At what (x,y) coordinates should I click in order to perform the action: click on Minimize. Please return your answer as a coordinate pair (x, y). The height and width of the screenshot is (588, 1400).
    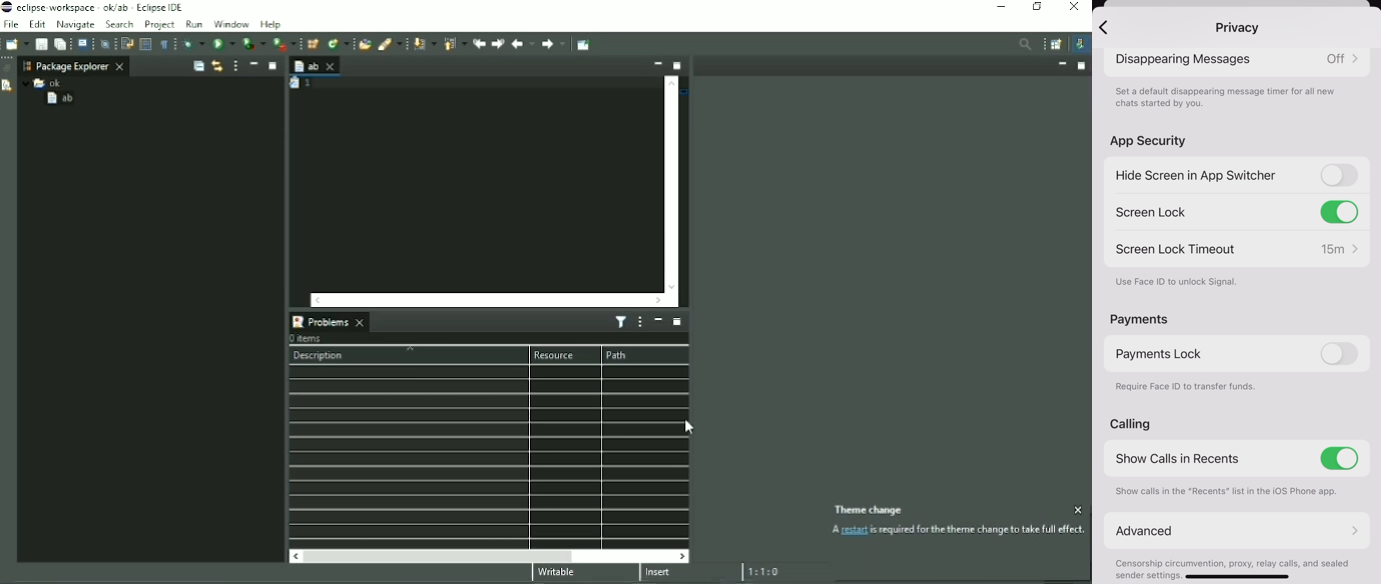
    Looking at the image, I should click on (1001, 8).